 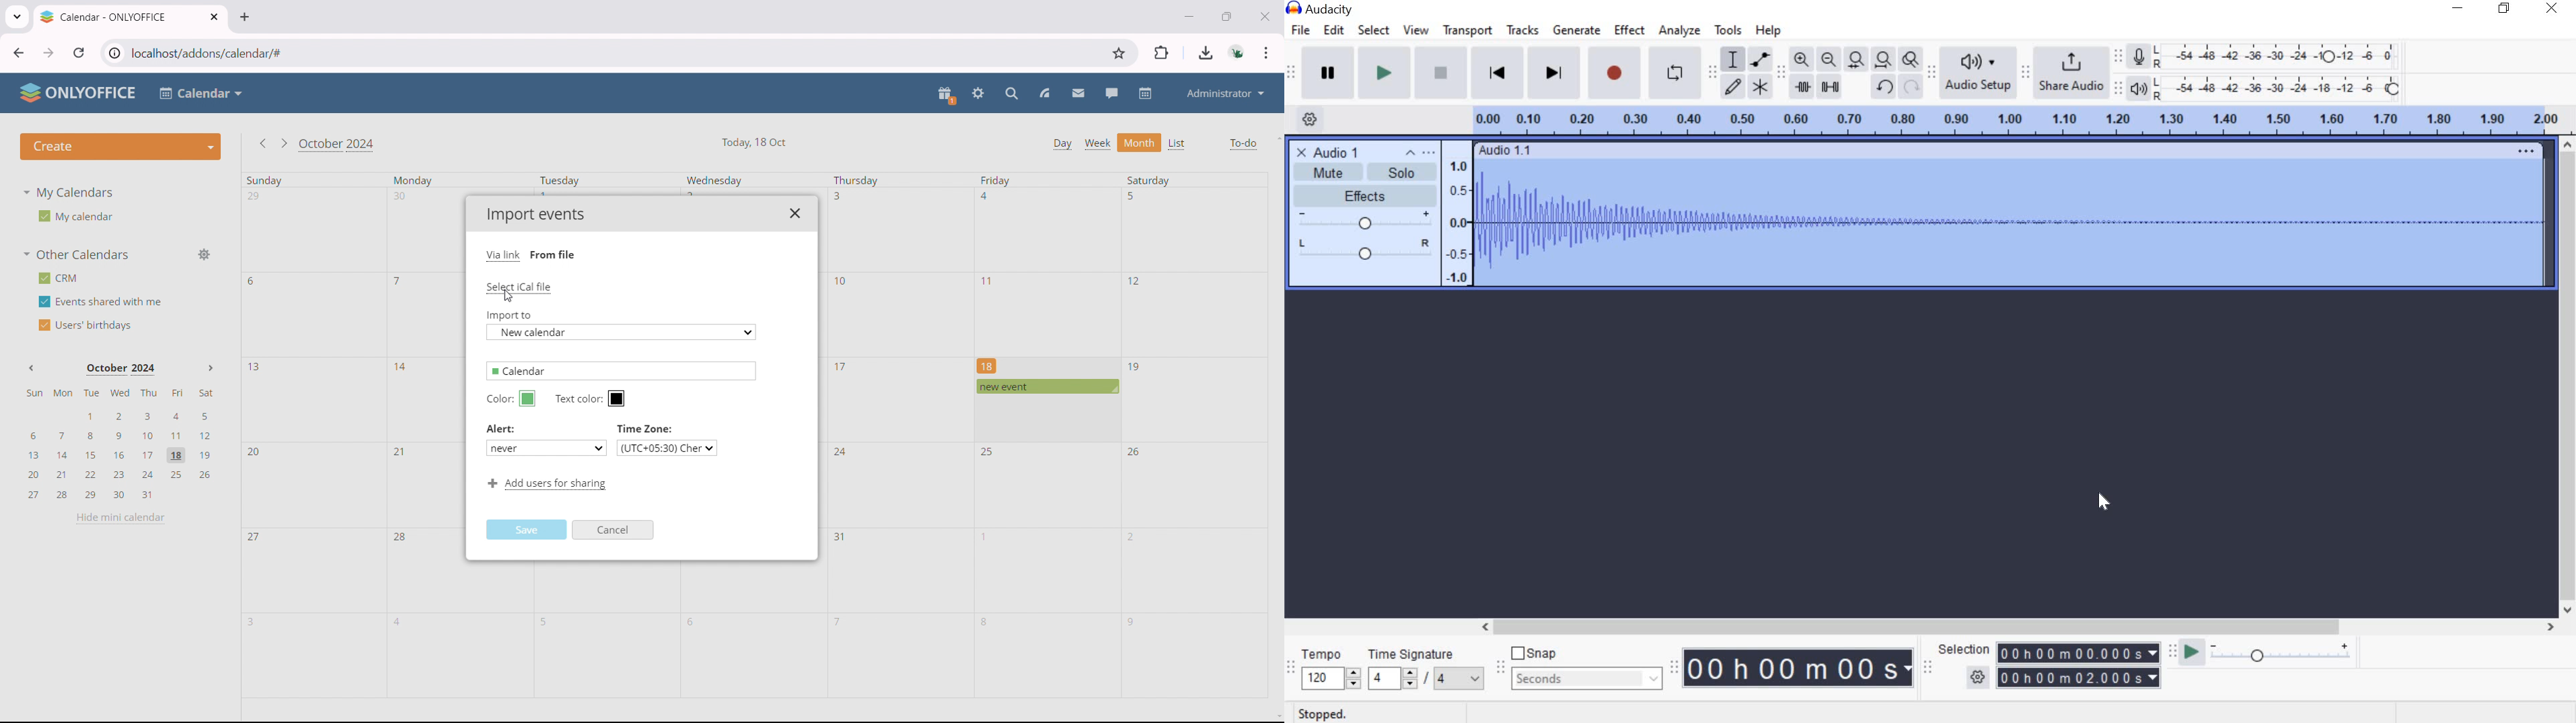 I want to click on close, so click(x=1264, y=15).